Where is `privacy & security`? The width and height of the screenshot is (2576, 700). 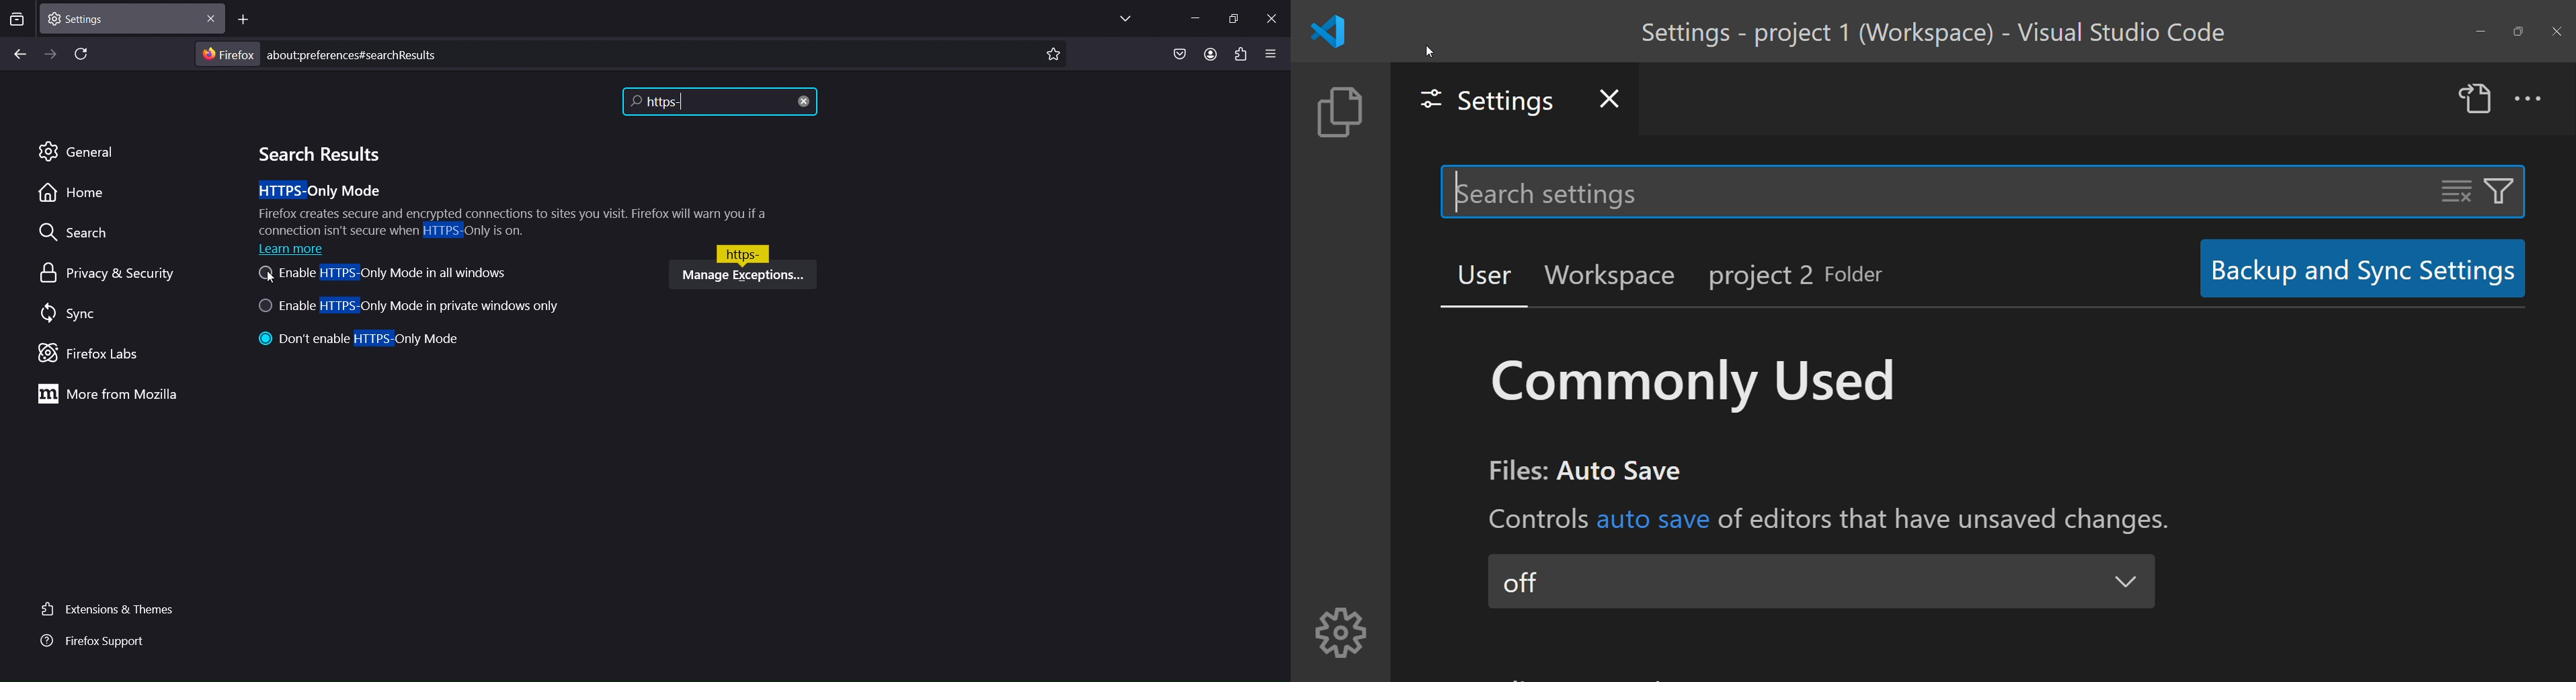
privacy & security is located at coordinates (114, 272).